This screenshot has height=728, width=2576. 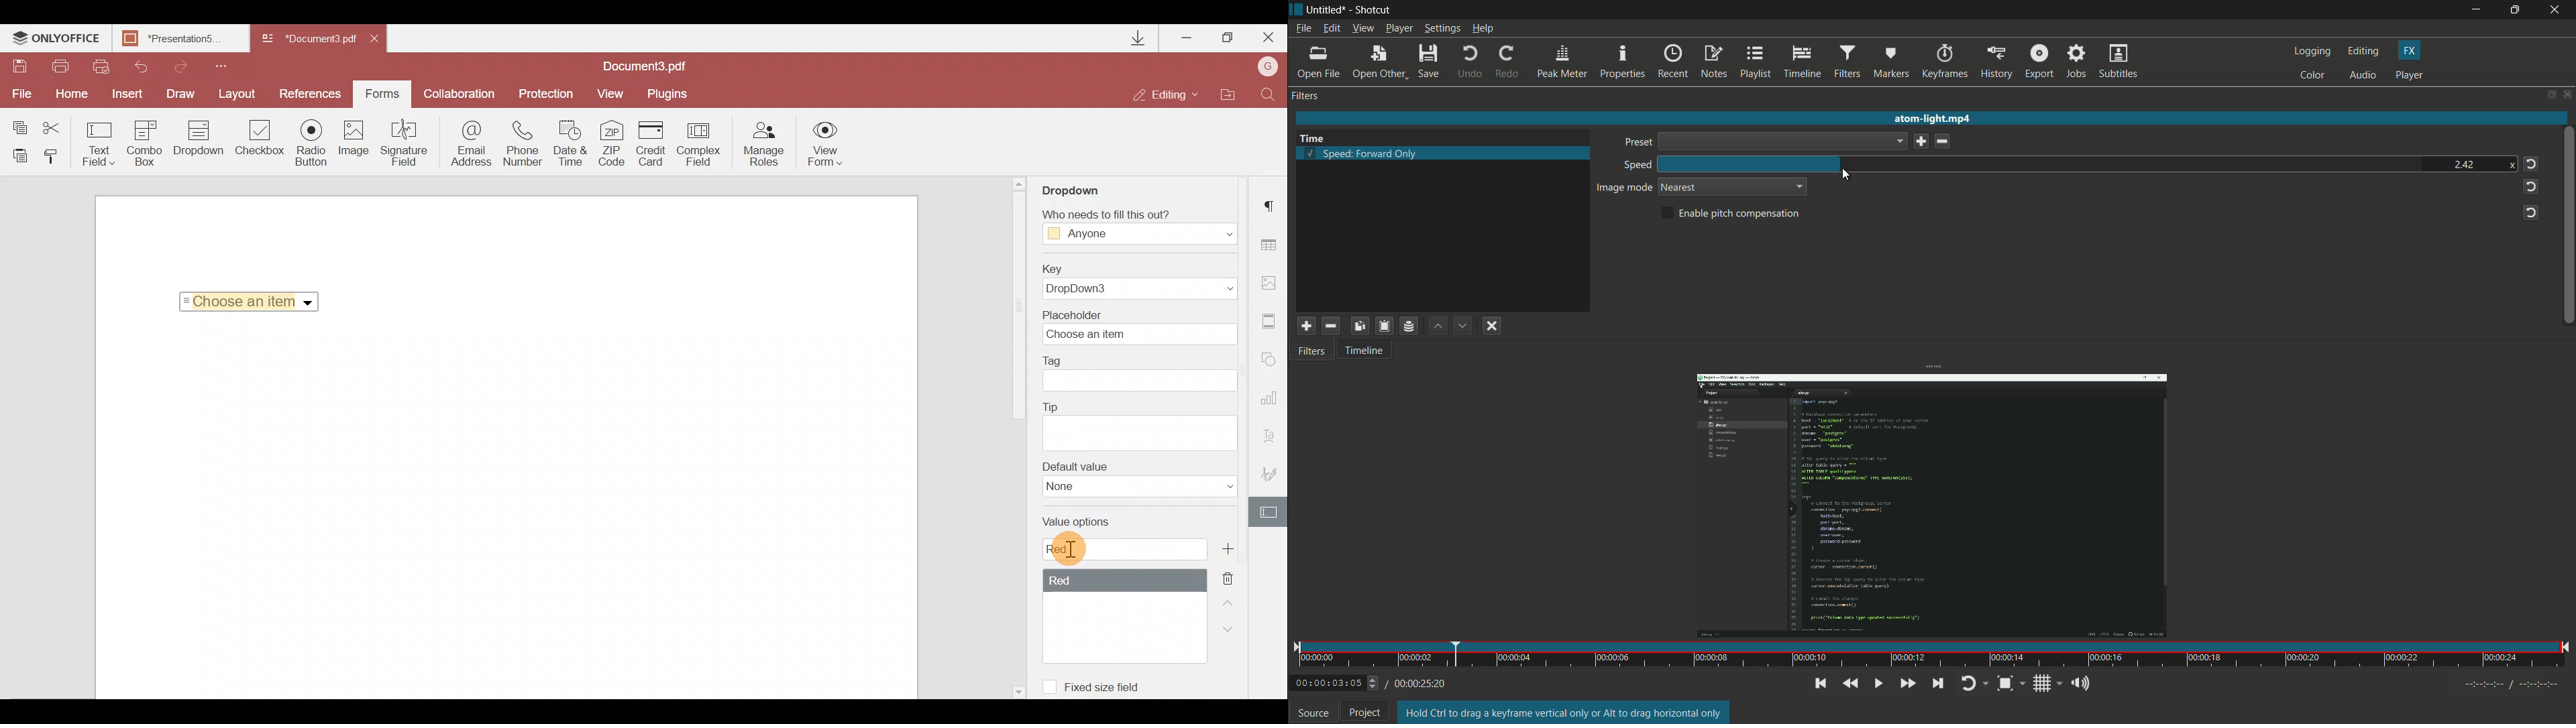 What do you see at coordinates (1715, 62) in the screenshot?
I see `notes` at bounding box center [1715, 62].